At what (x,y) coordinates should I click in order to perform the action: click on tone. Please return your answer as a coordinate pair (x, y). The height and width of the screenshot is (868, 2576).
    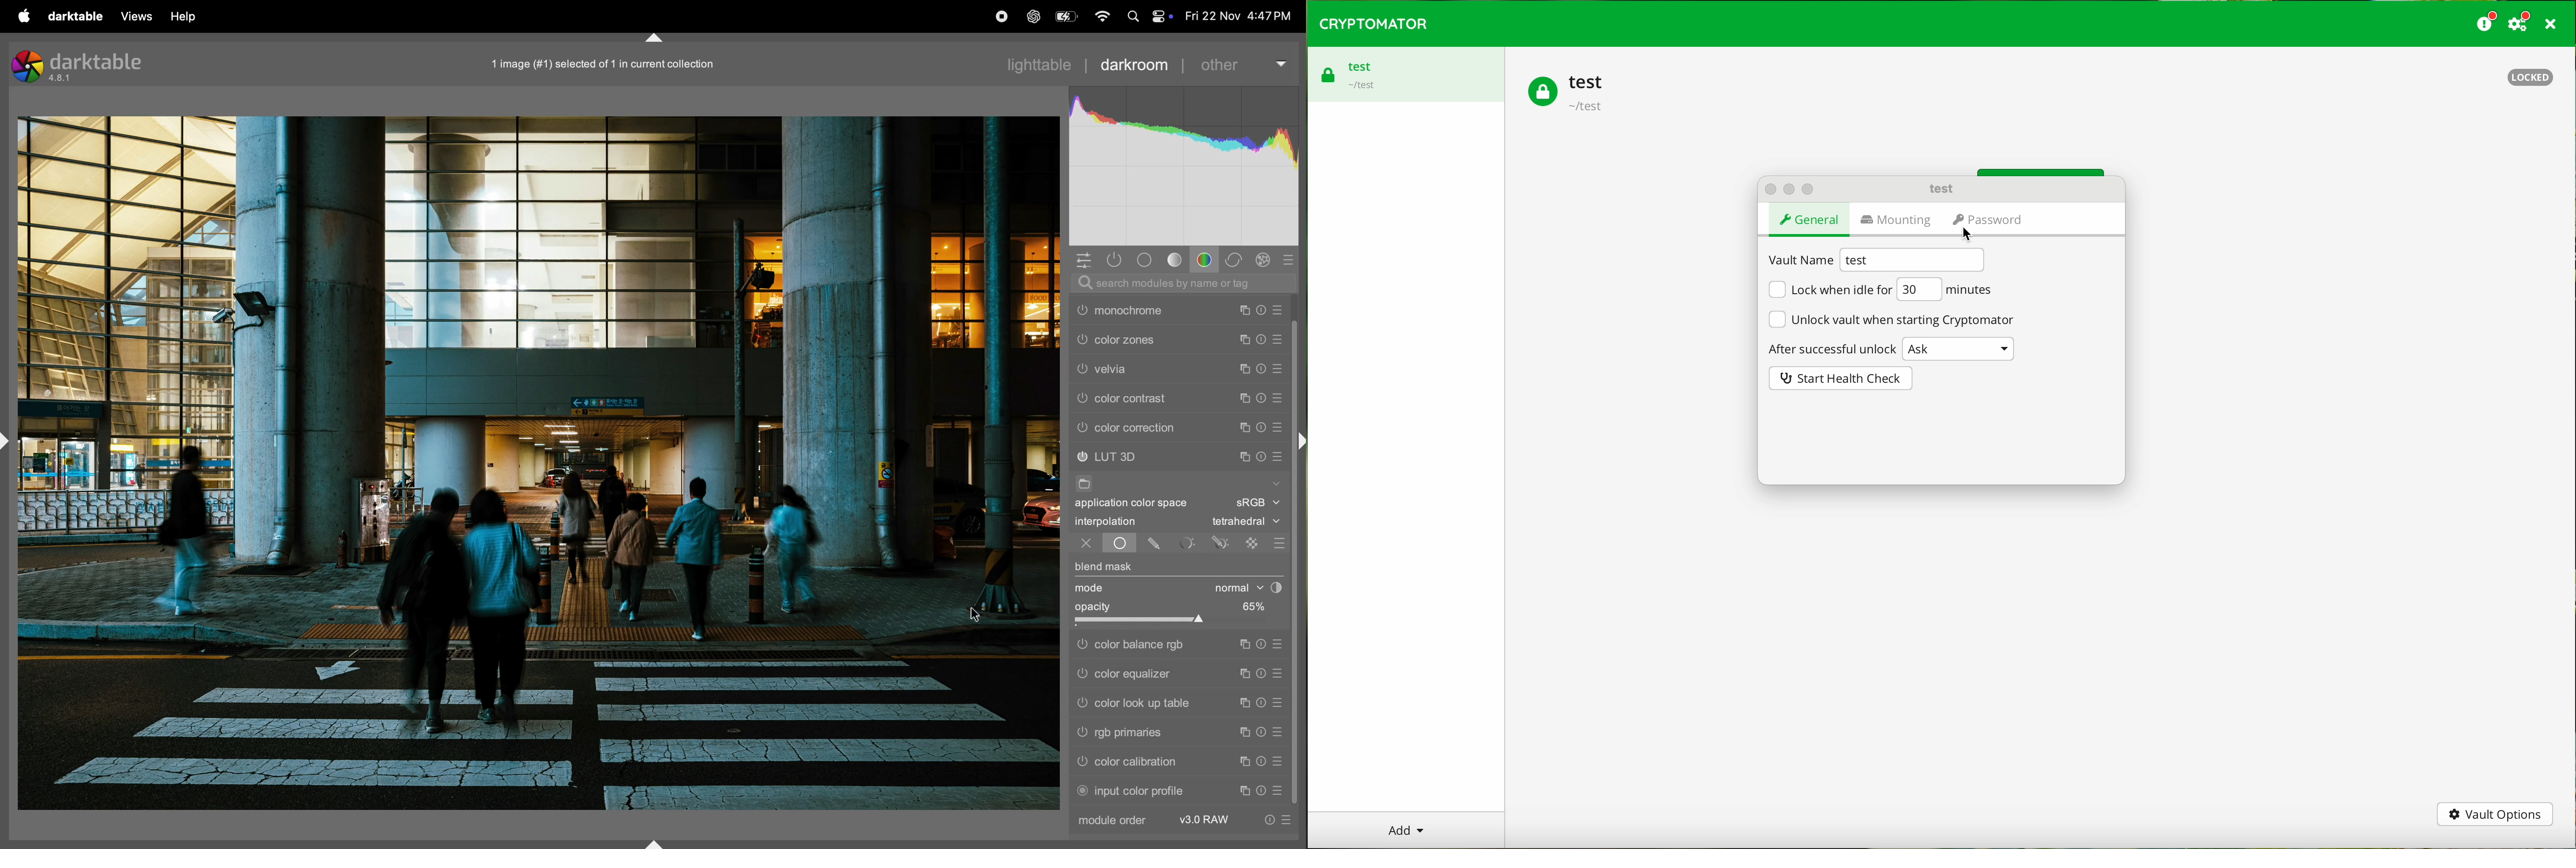
    Looking at the image, I should click on (1175, 261).